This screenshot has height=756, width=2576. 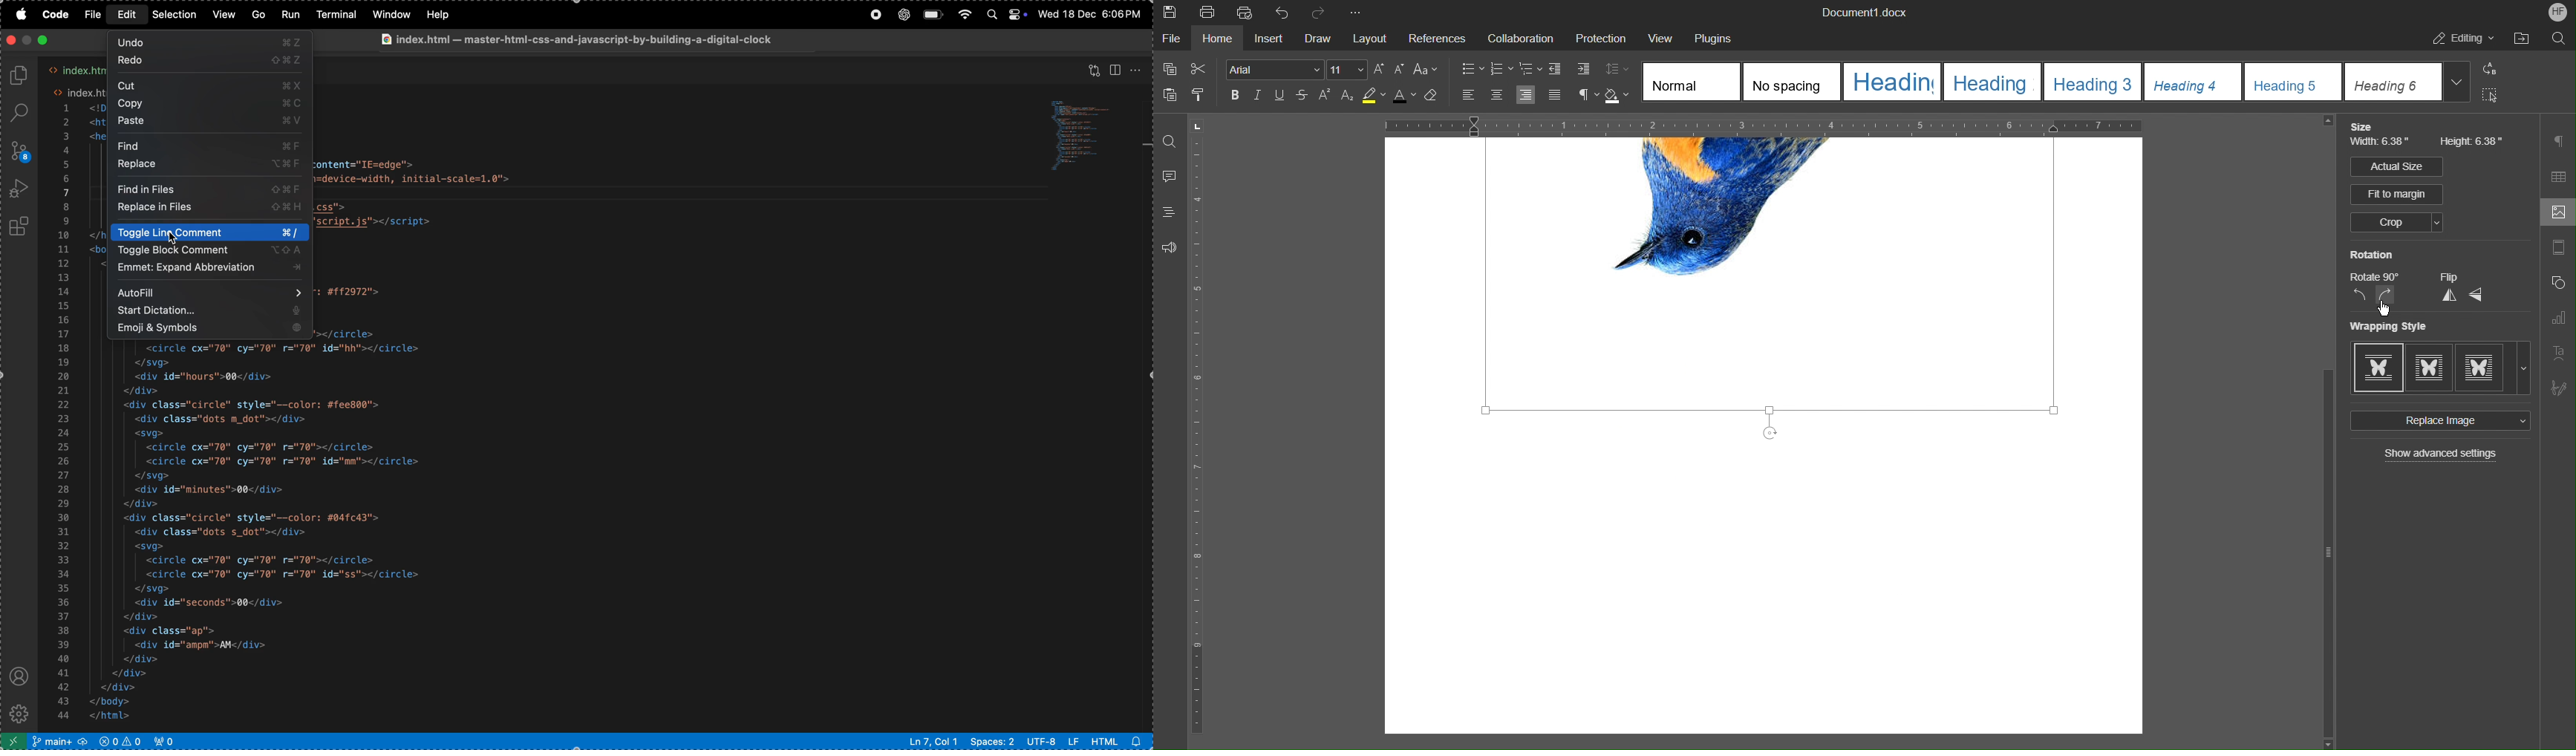 I want to click on Insert, so click(x=1270, y=36).